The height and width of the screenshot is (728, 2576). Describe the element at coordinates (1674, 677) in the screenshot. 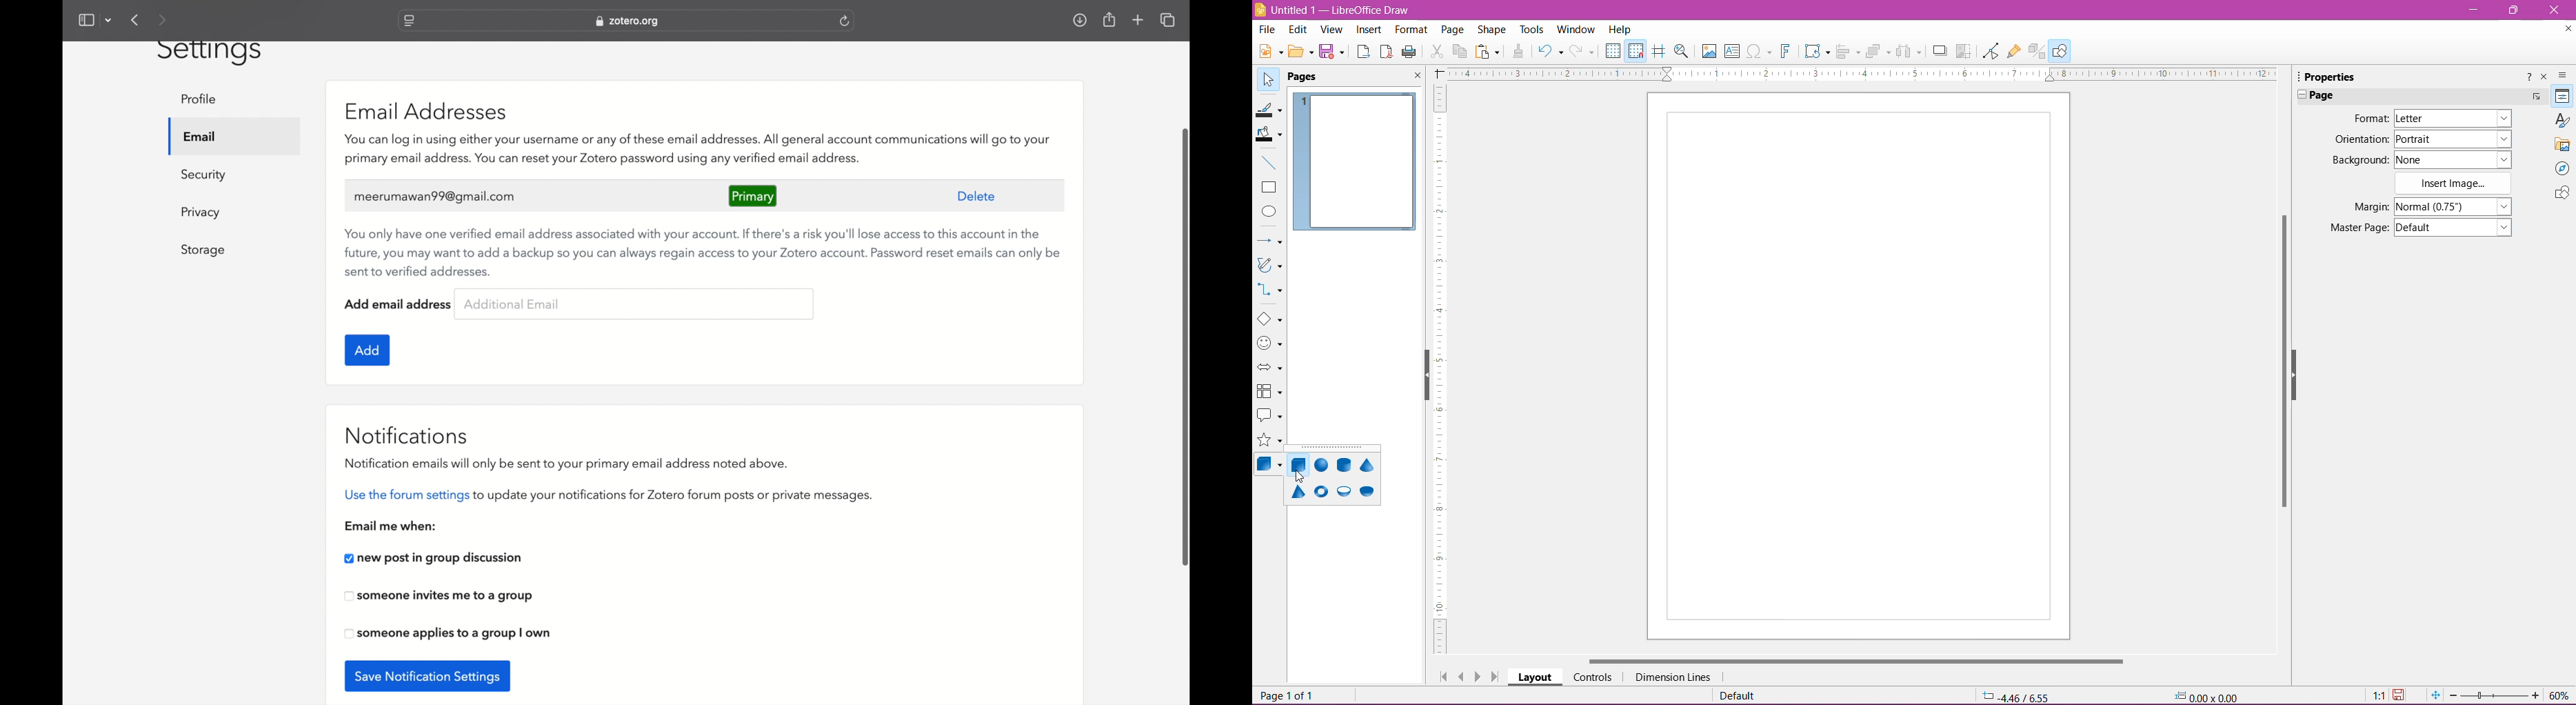

I see `Dimension Lines` at that location.